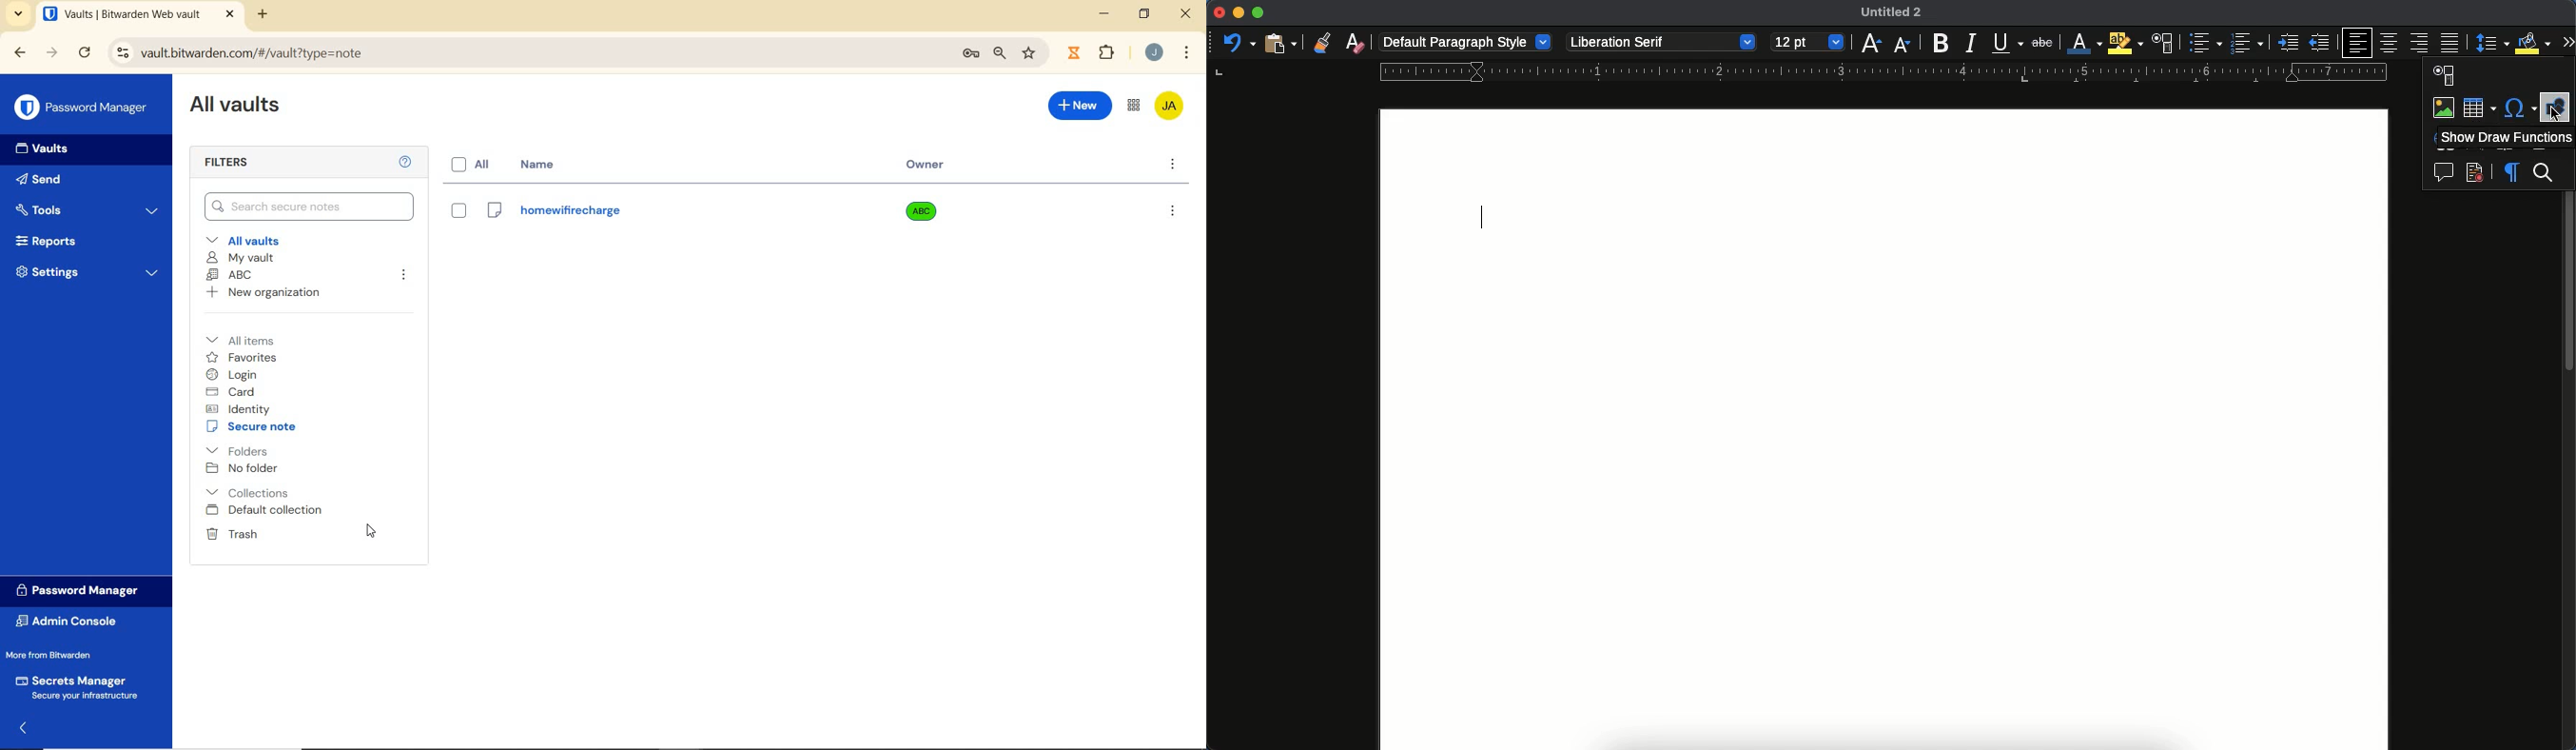 Image resolution: width=2576 pixels, height=756 pixels. What do you see at coordinates (2444, 174) in the screenshot?
I see `insert comment` at bounding box center [2444, 174].